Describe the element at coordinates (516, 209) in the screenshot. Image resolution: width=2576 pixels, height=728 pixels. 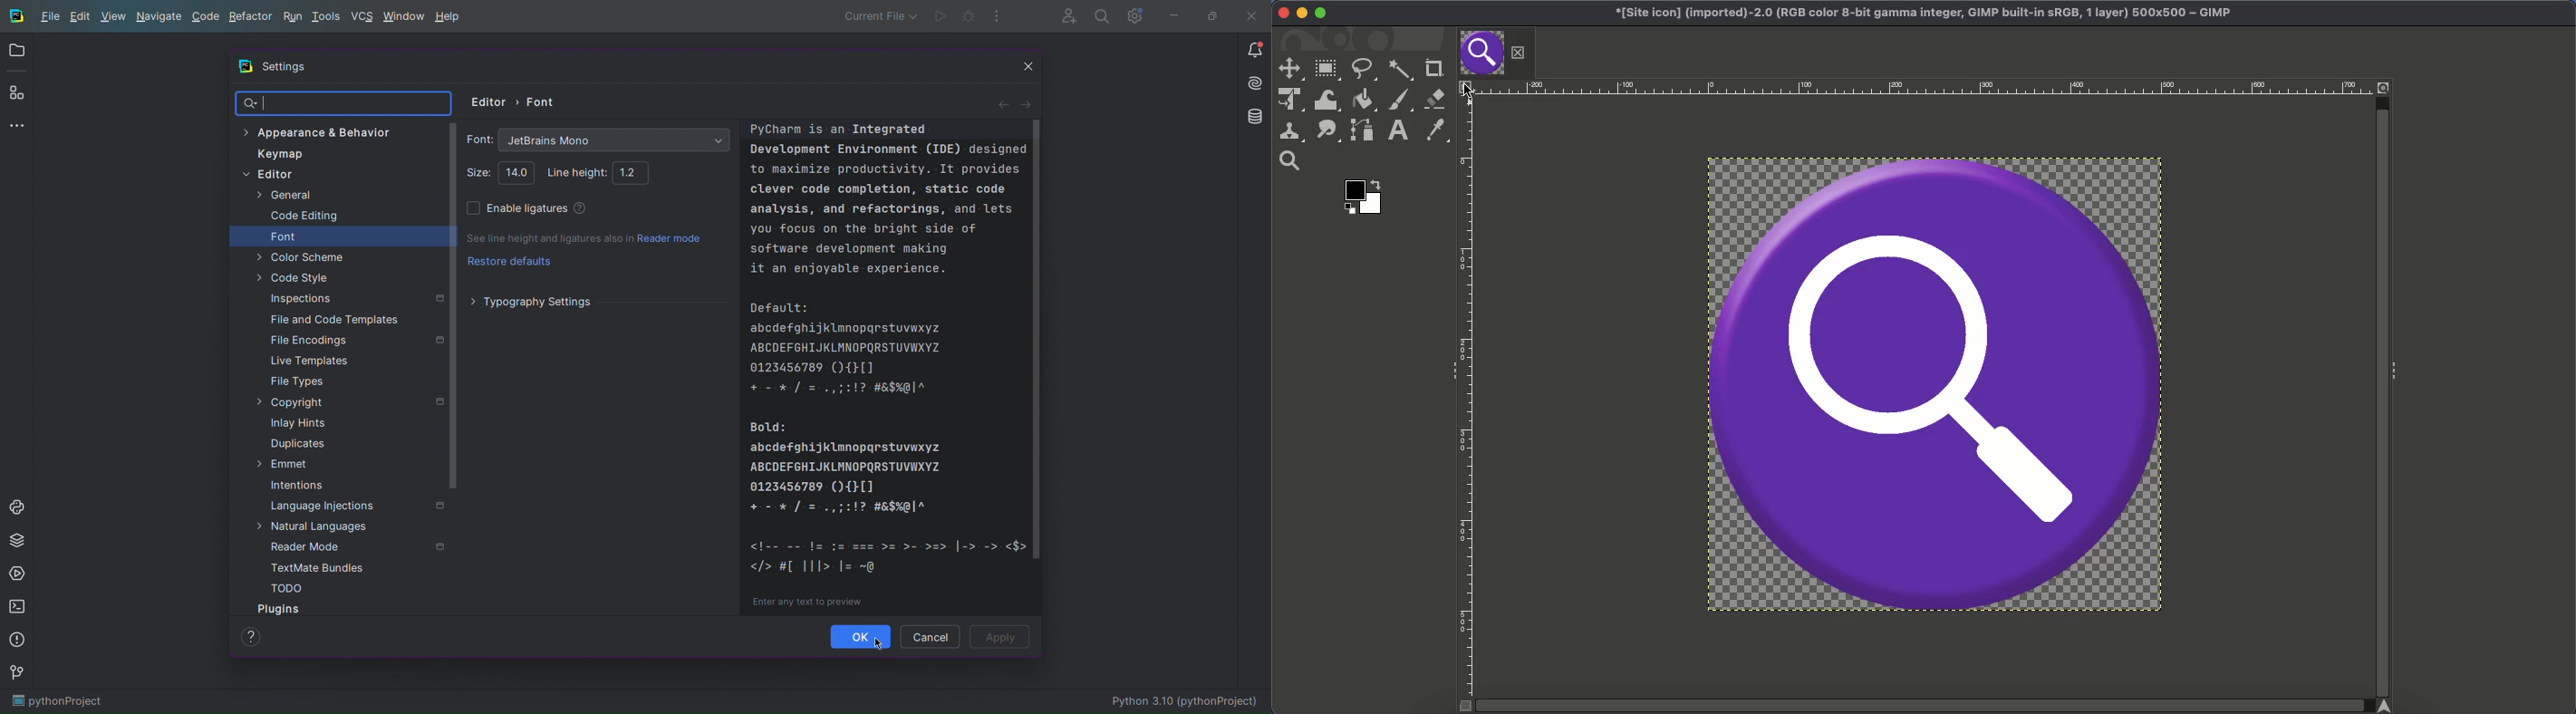
I see `Enable ligatures` at that location.